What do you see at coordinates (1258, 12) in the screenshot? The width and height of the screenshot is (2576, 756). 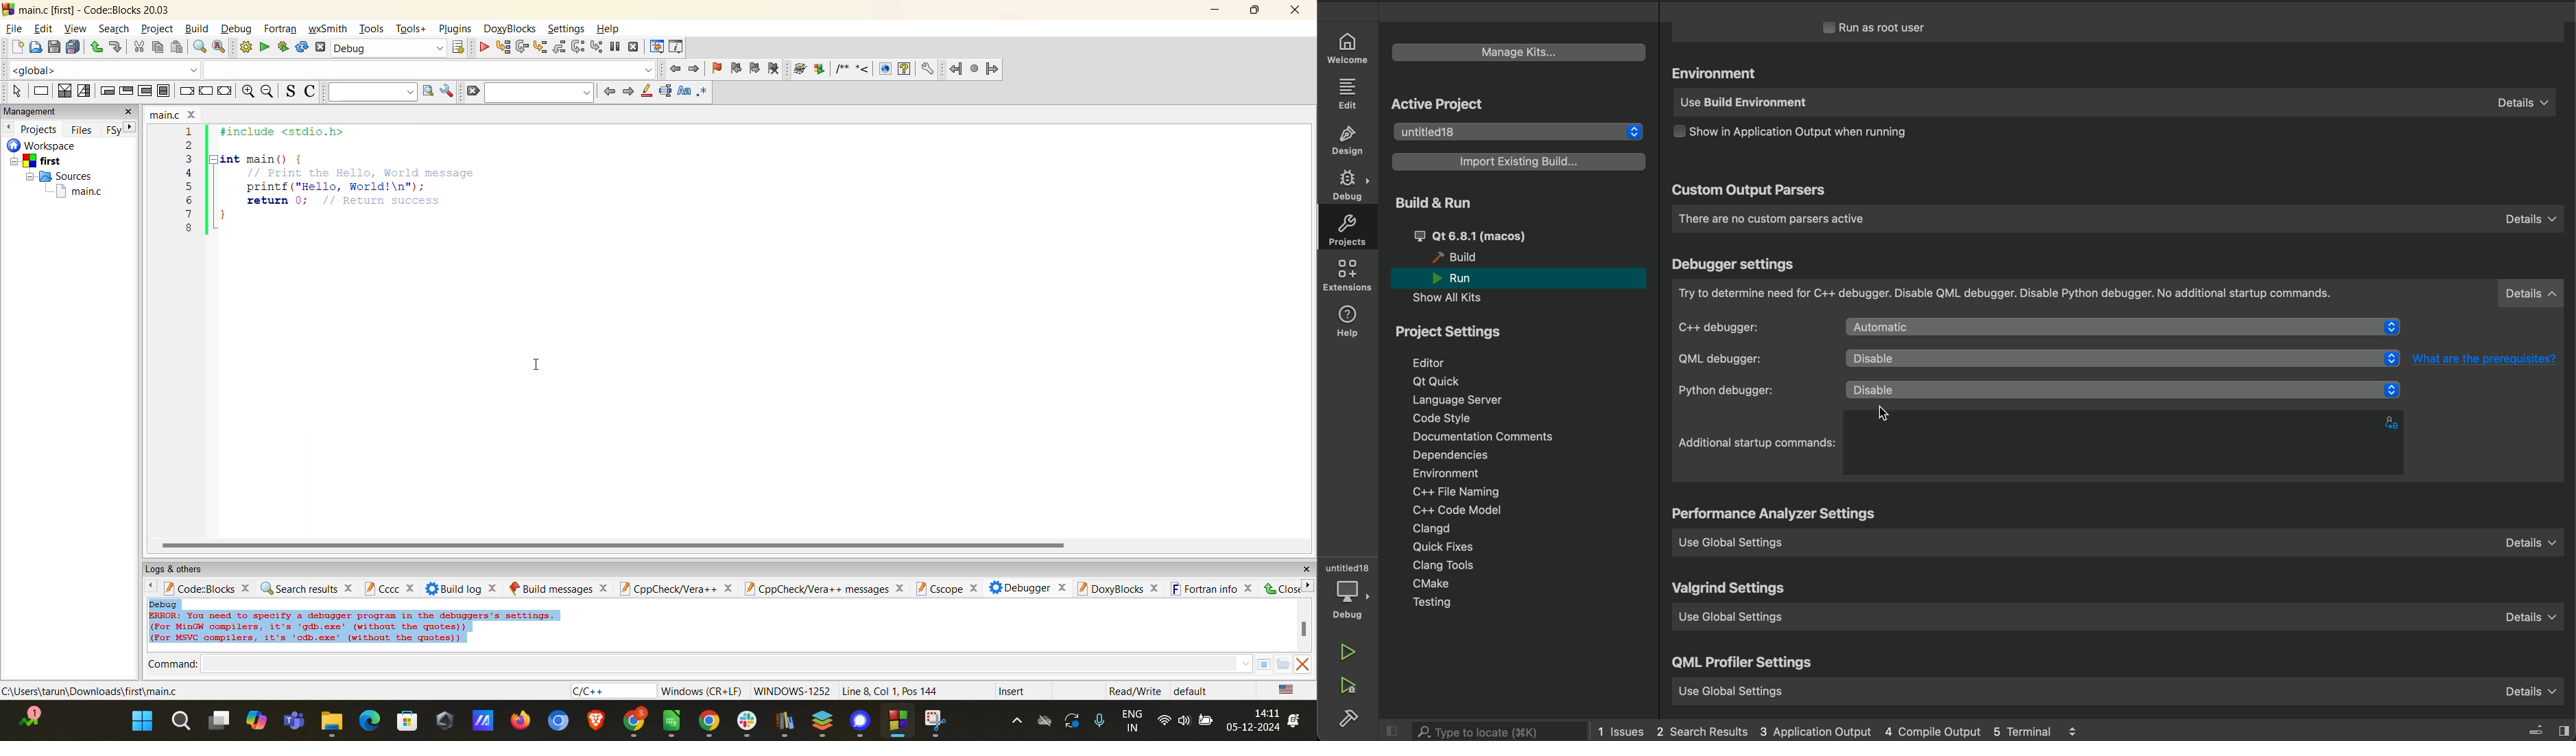 I see `maximize` at bounding box center [1258, 12].